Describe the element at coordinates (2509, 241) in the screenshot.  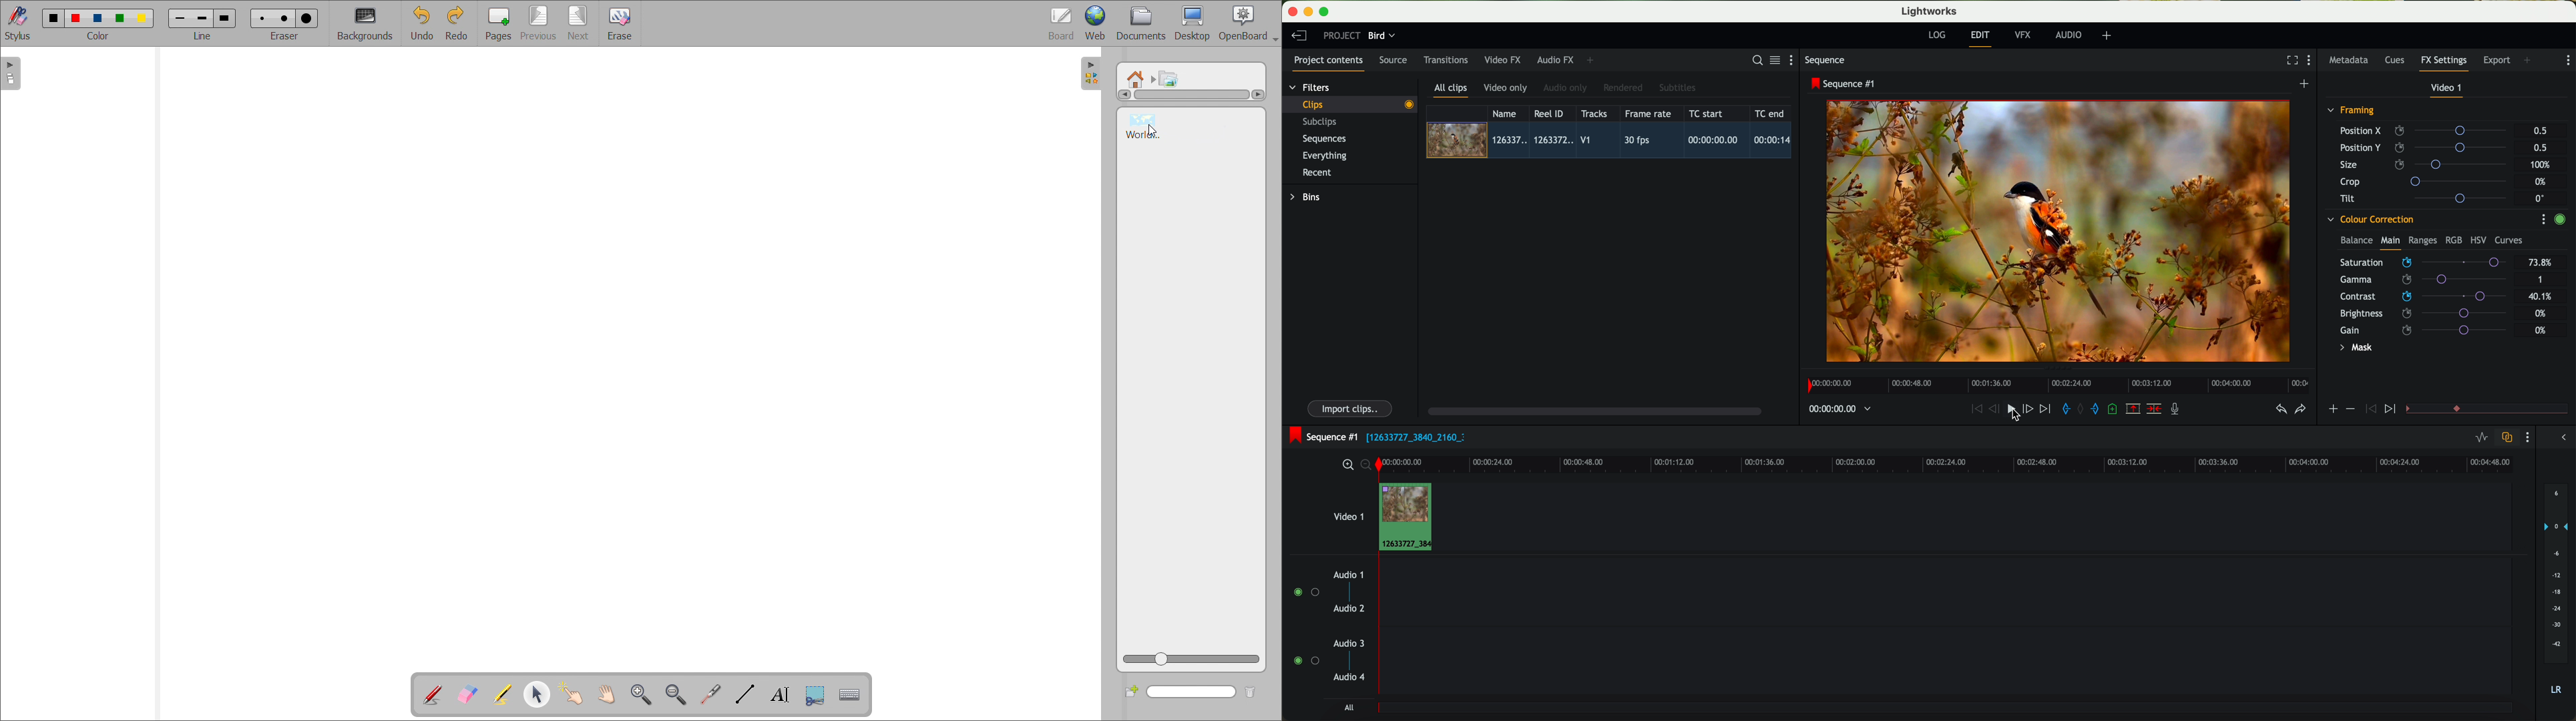
I see `curves` at that location.